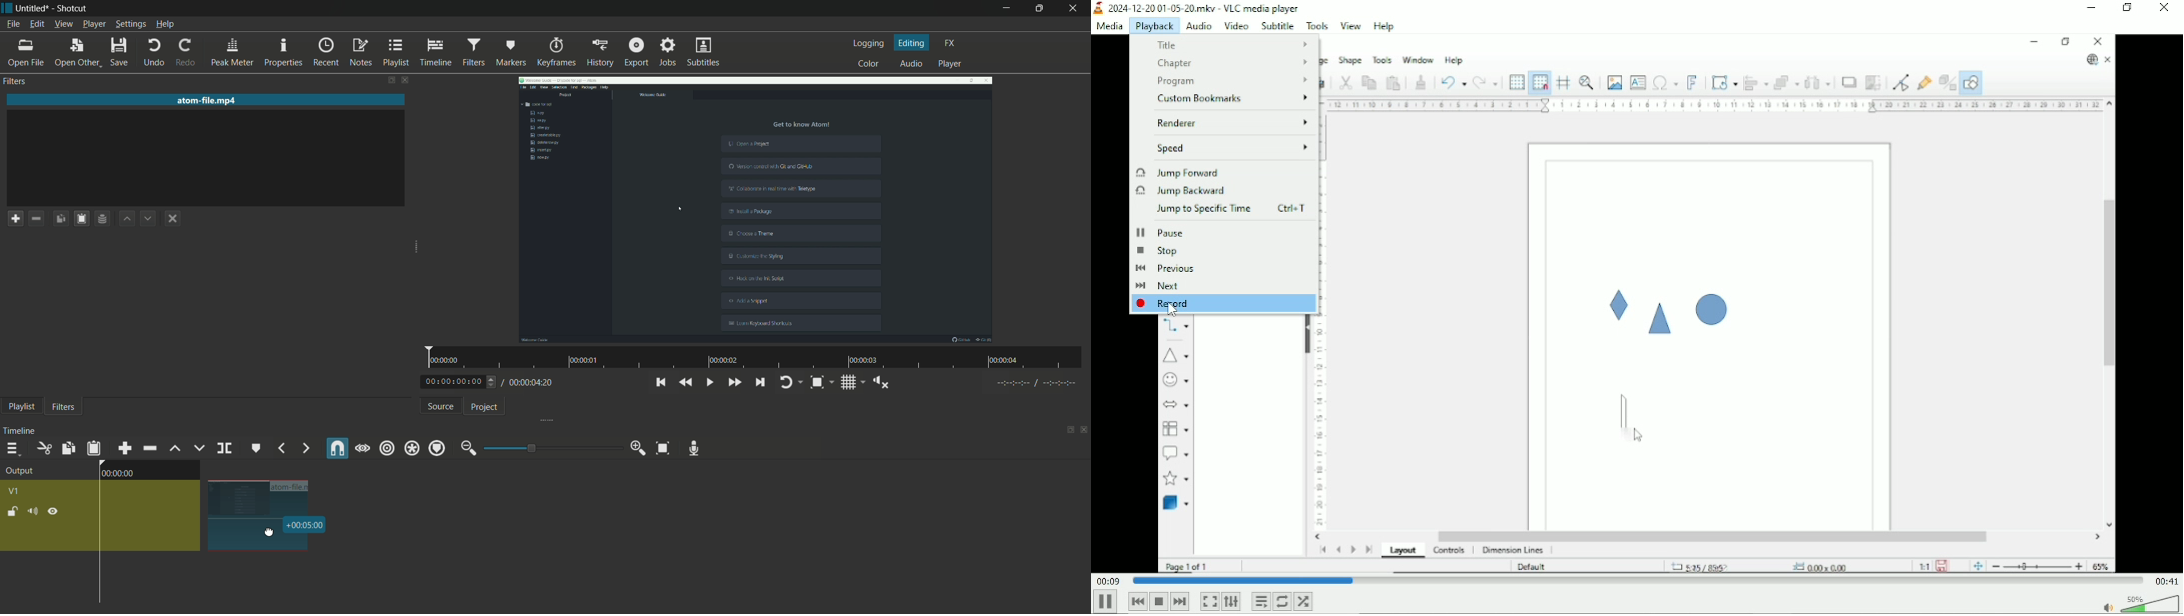 Image resolution: width=2184 pixels, height=616 pixels. I want to click on split at playhead, so click(224, 448).